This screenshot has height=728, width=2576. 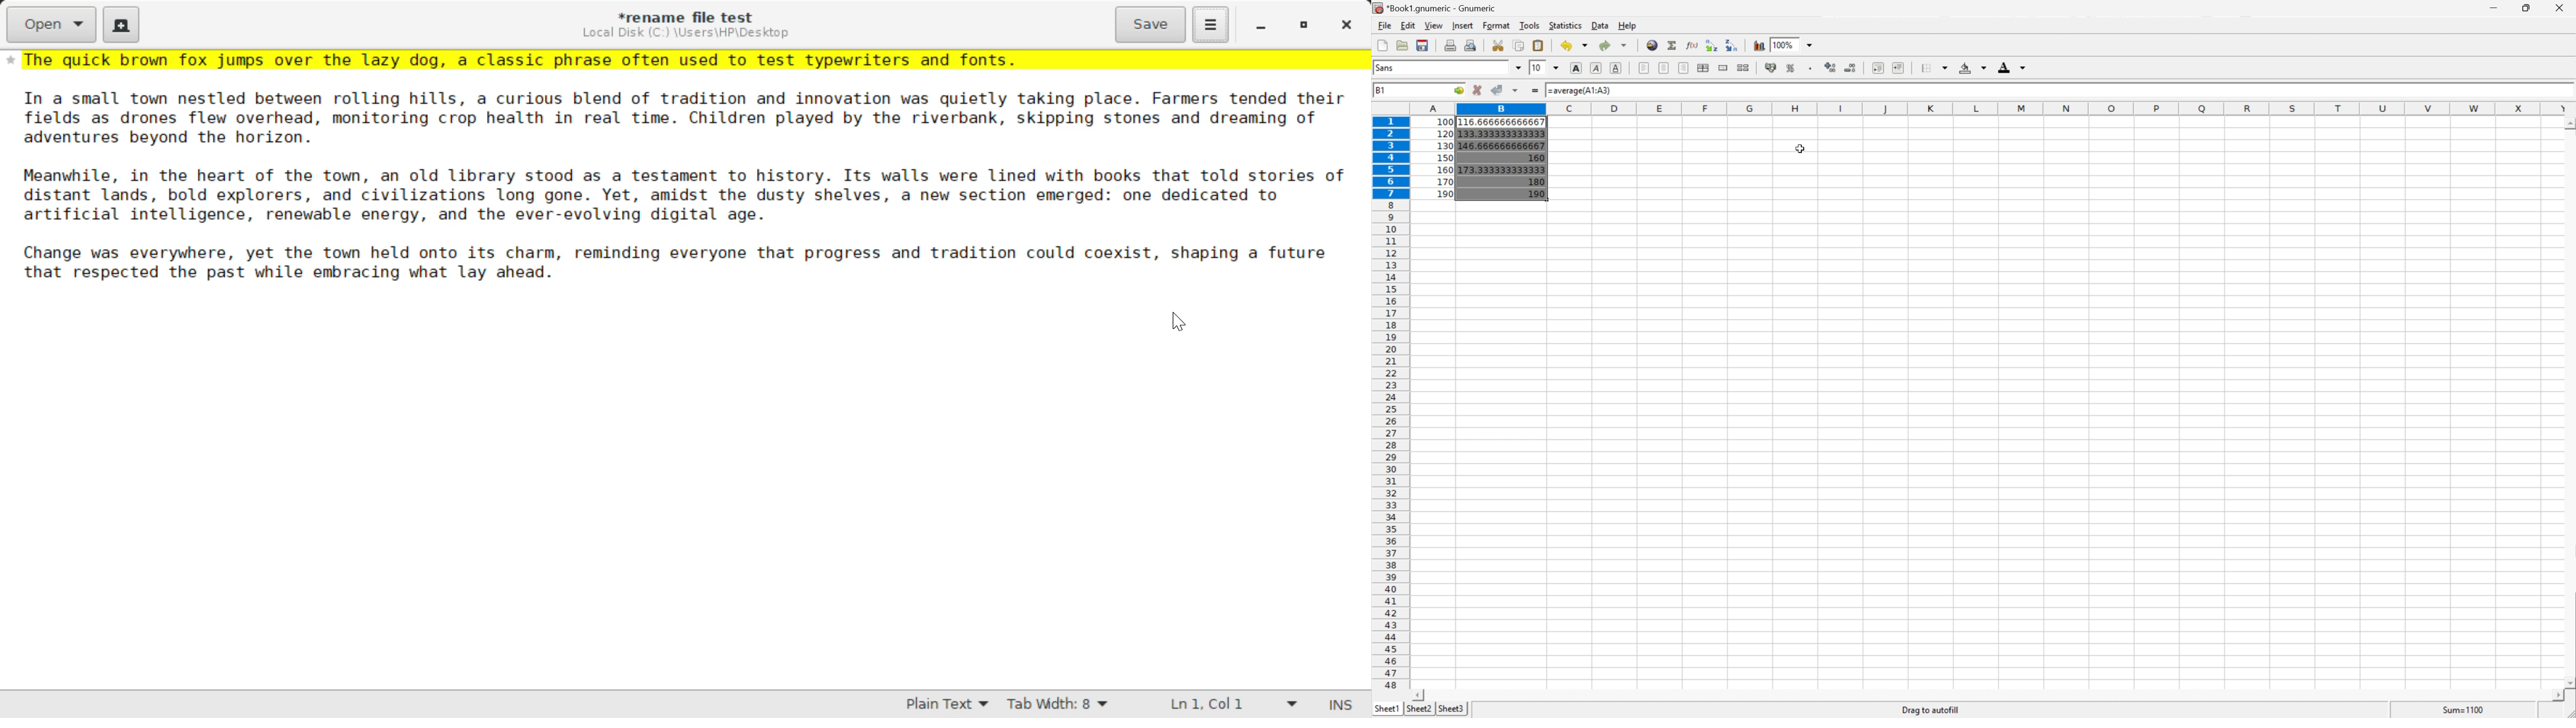 I want to click on 173.333333333333, so click(x=1499, y=170).